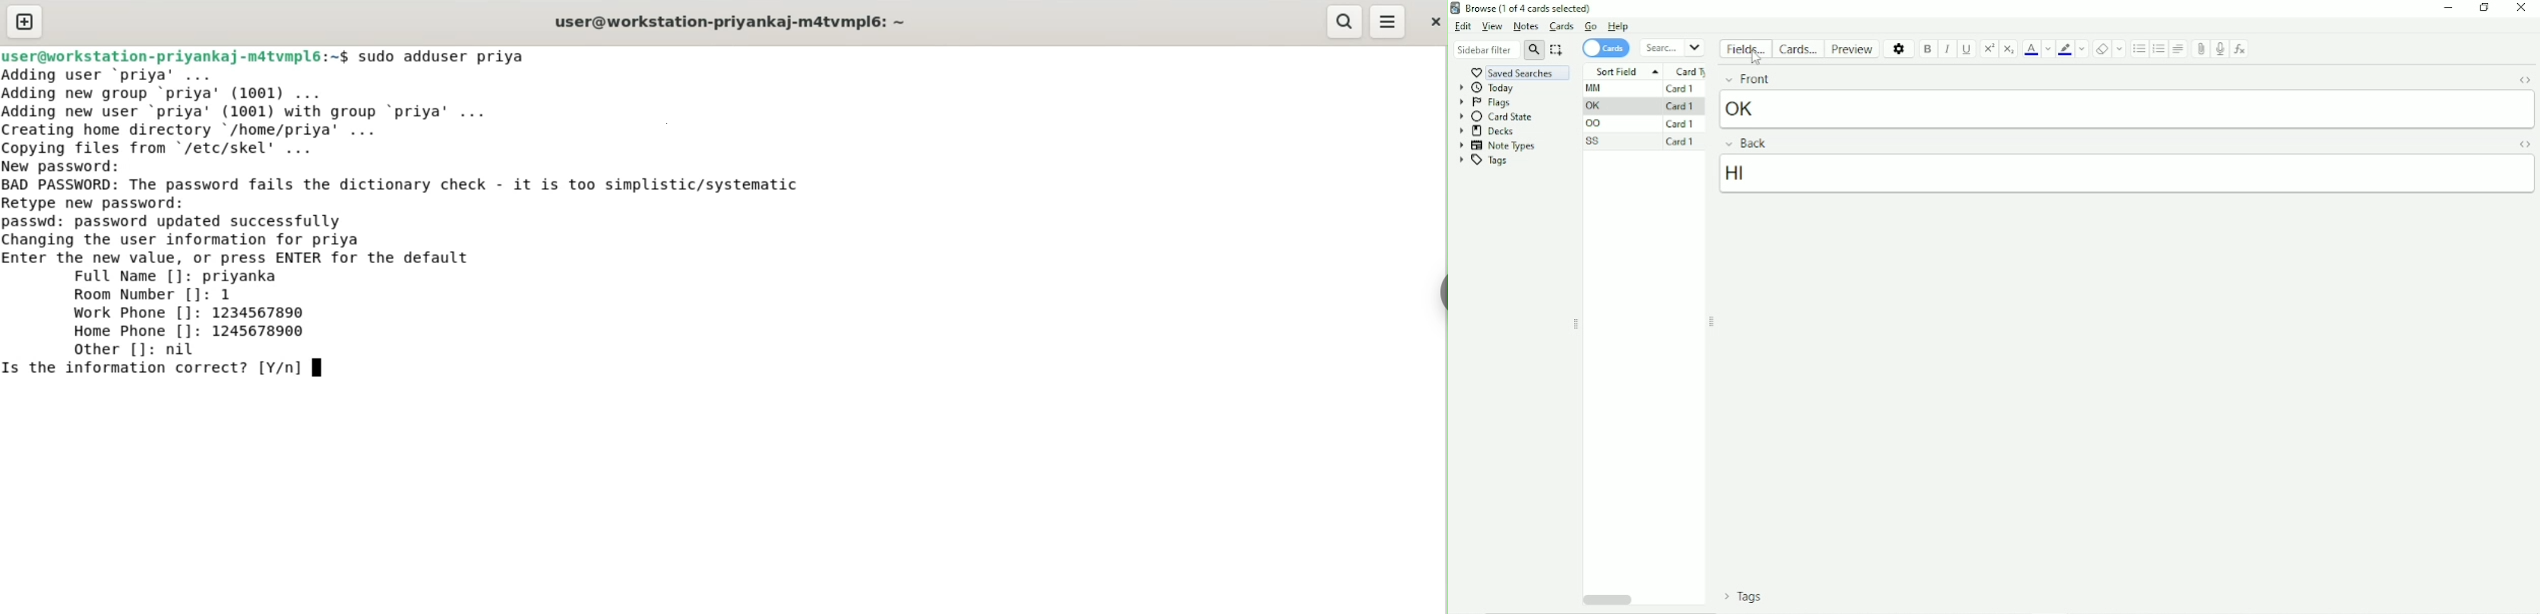  What do you see at coordinates (1758, 58) in the screenshot?
I see `cursor` at bounding box center [1758, 58].